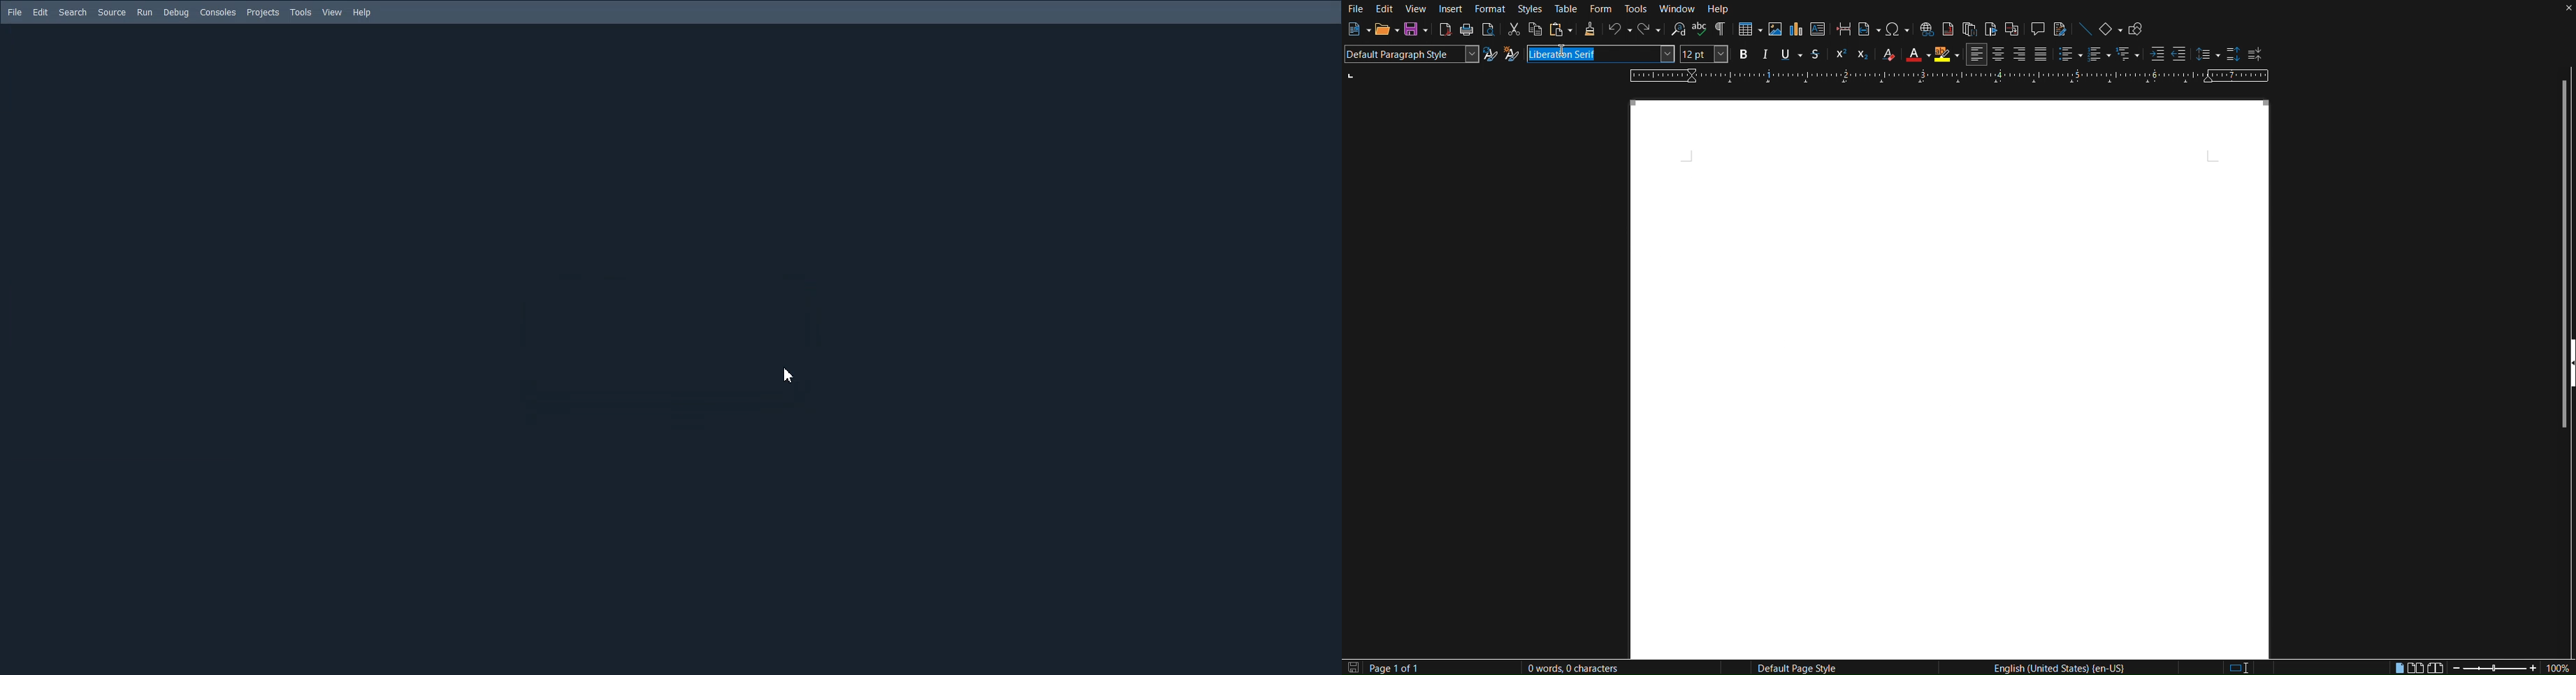  Describe the element at coordinates (1489, 53) in the screenshot. I see `Update Selected Style` at that location.